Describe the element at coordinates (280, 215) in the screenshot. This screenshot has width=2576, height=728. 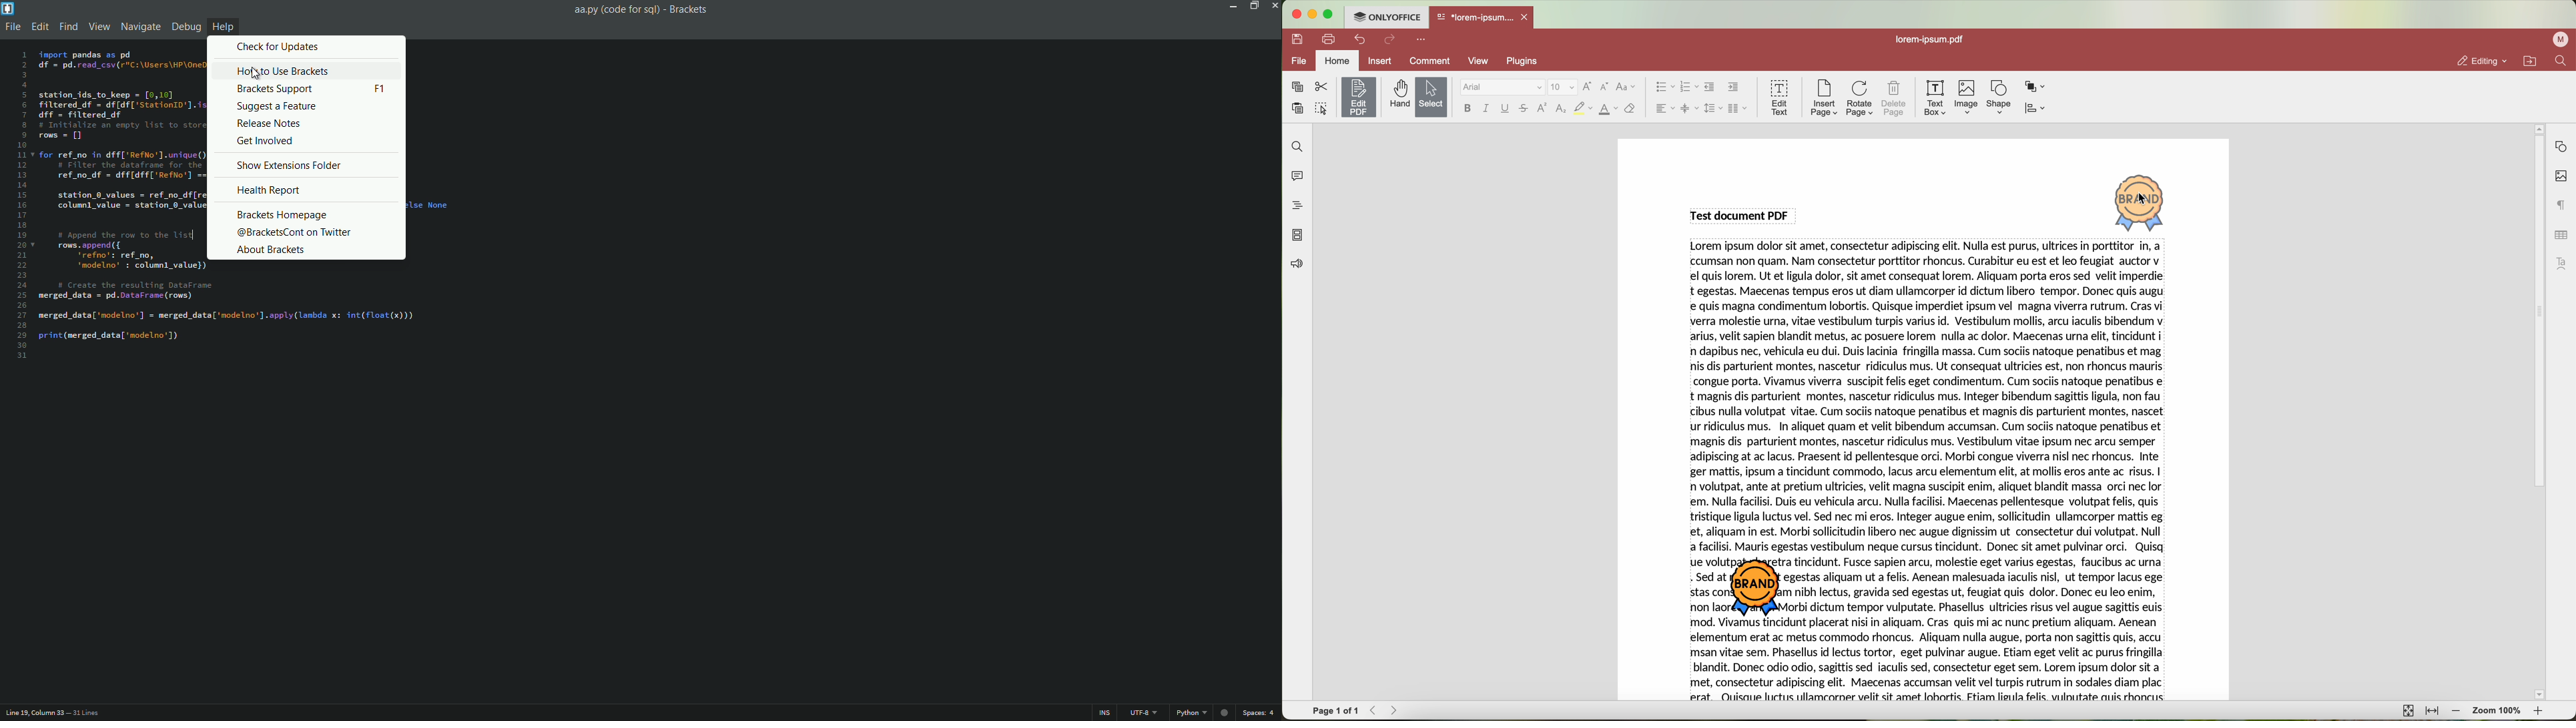
I see `brackets homepage` at that location.